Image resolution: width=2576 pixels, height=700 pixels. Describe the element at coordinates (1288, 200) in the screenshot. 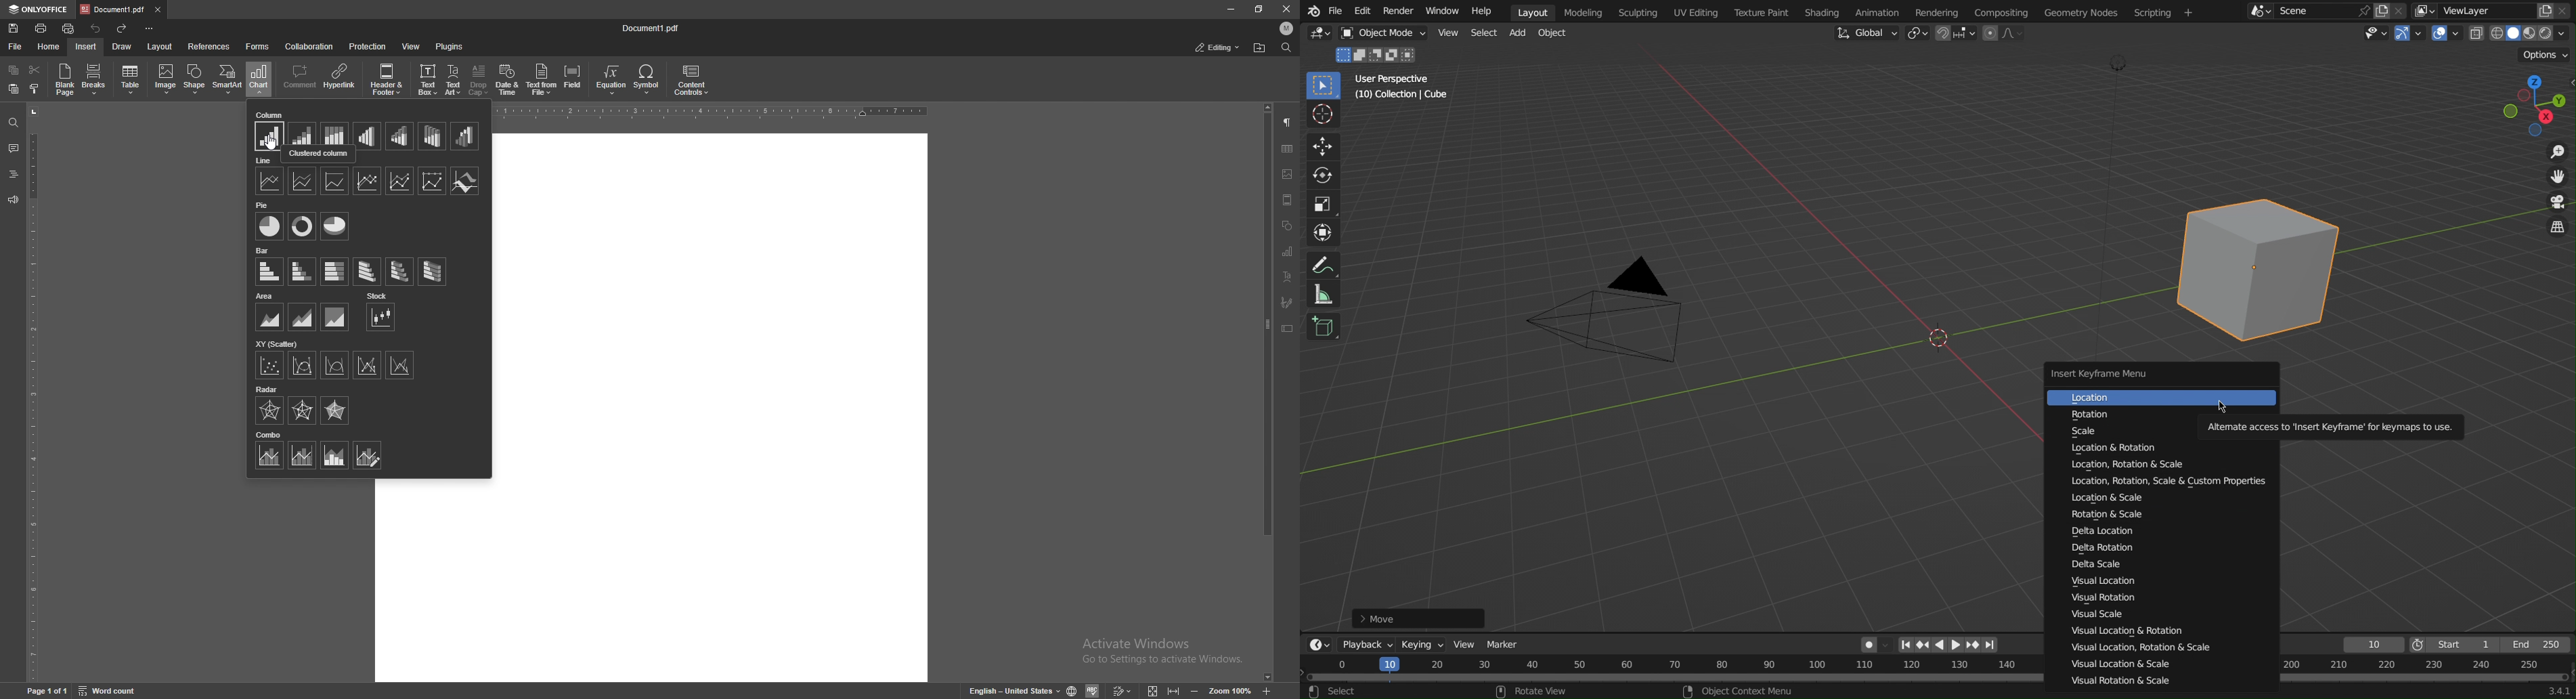

I see `header/footer` at that location.